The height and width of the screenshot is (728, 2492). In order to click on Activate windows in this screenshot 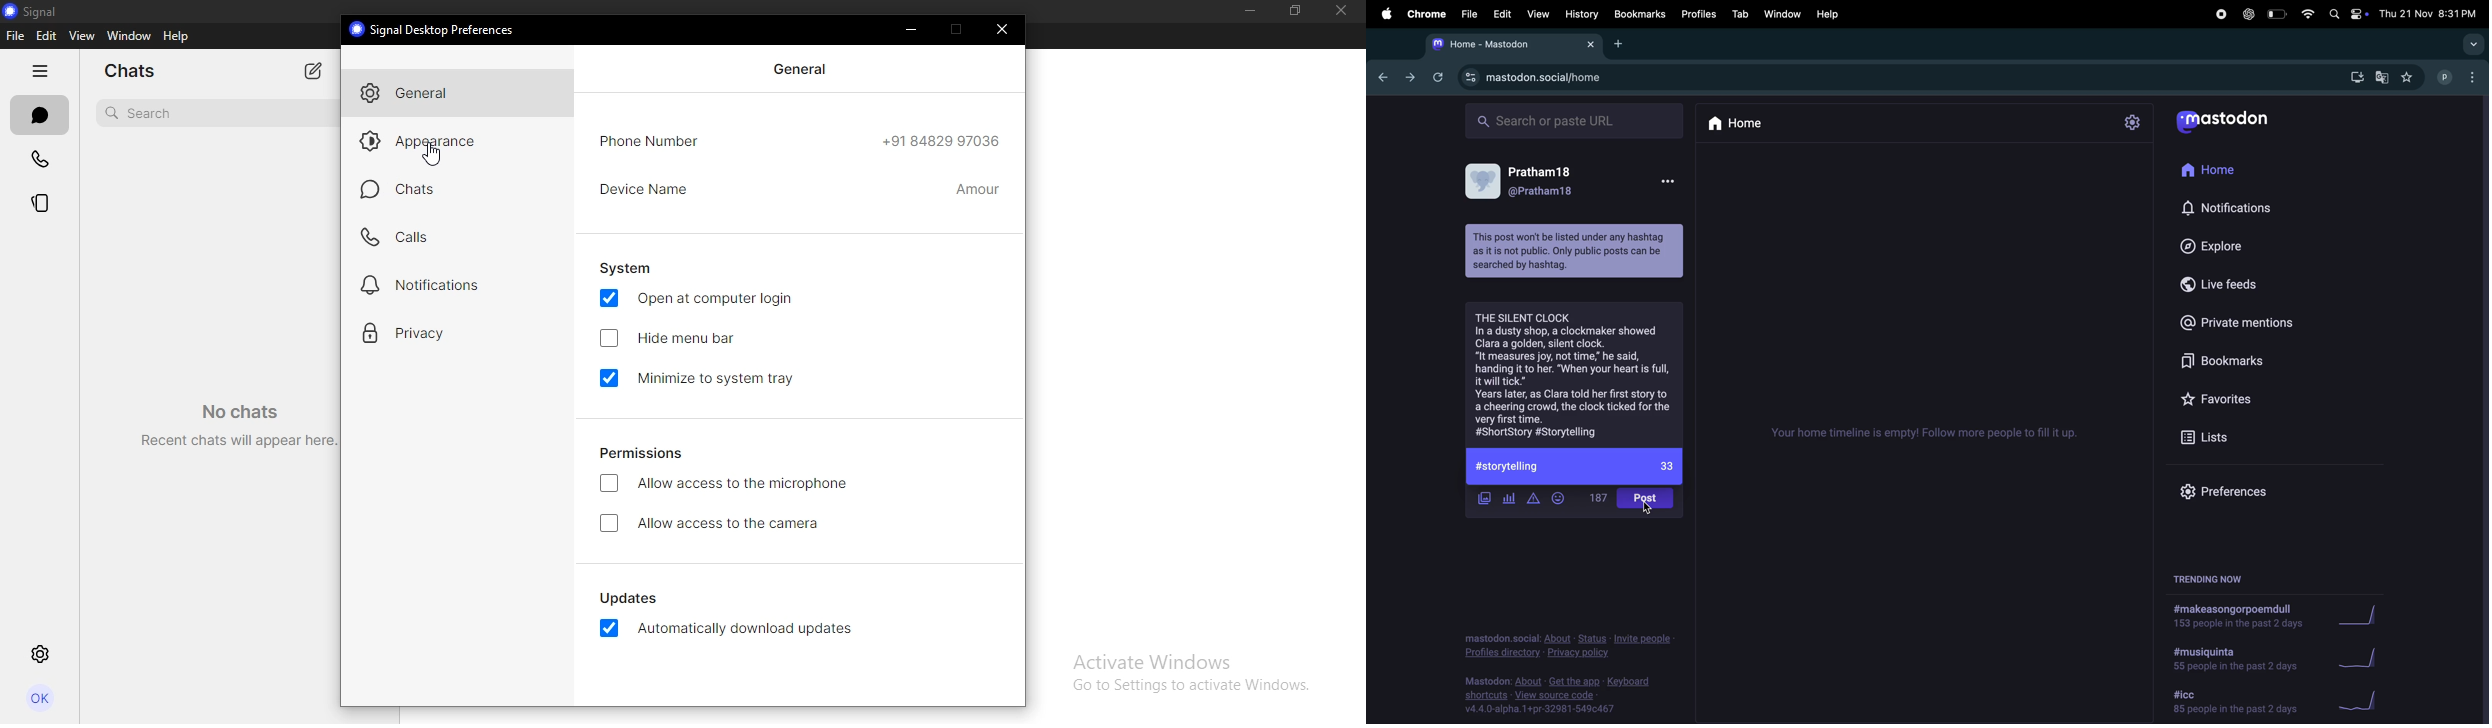, I will do `click(1195, 672)`.